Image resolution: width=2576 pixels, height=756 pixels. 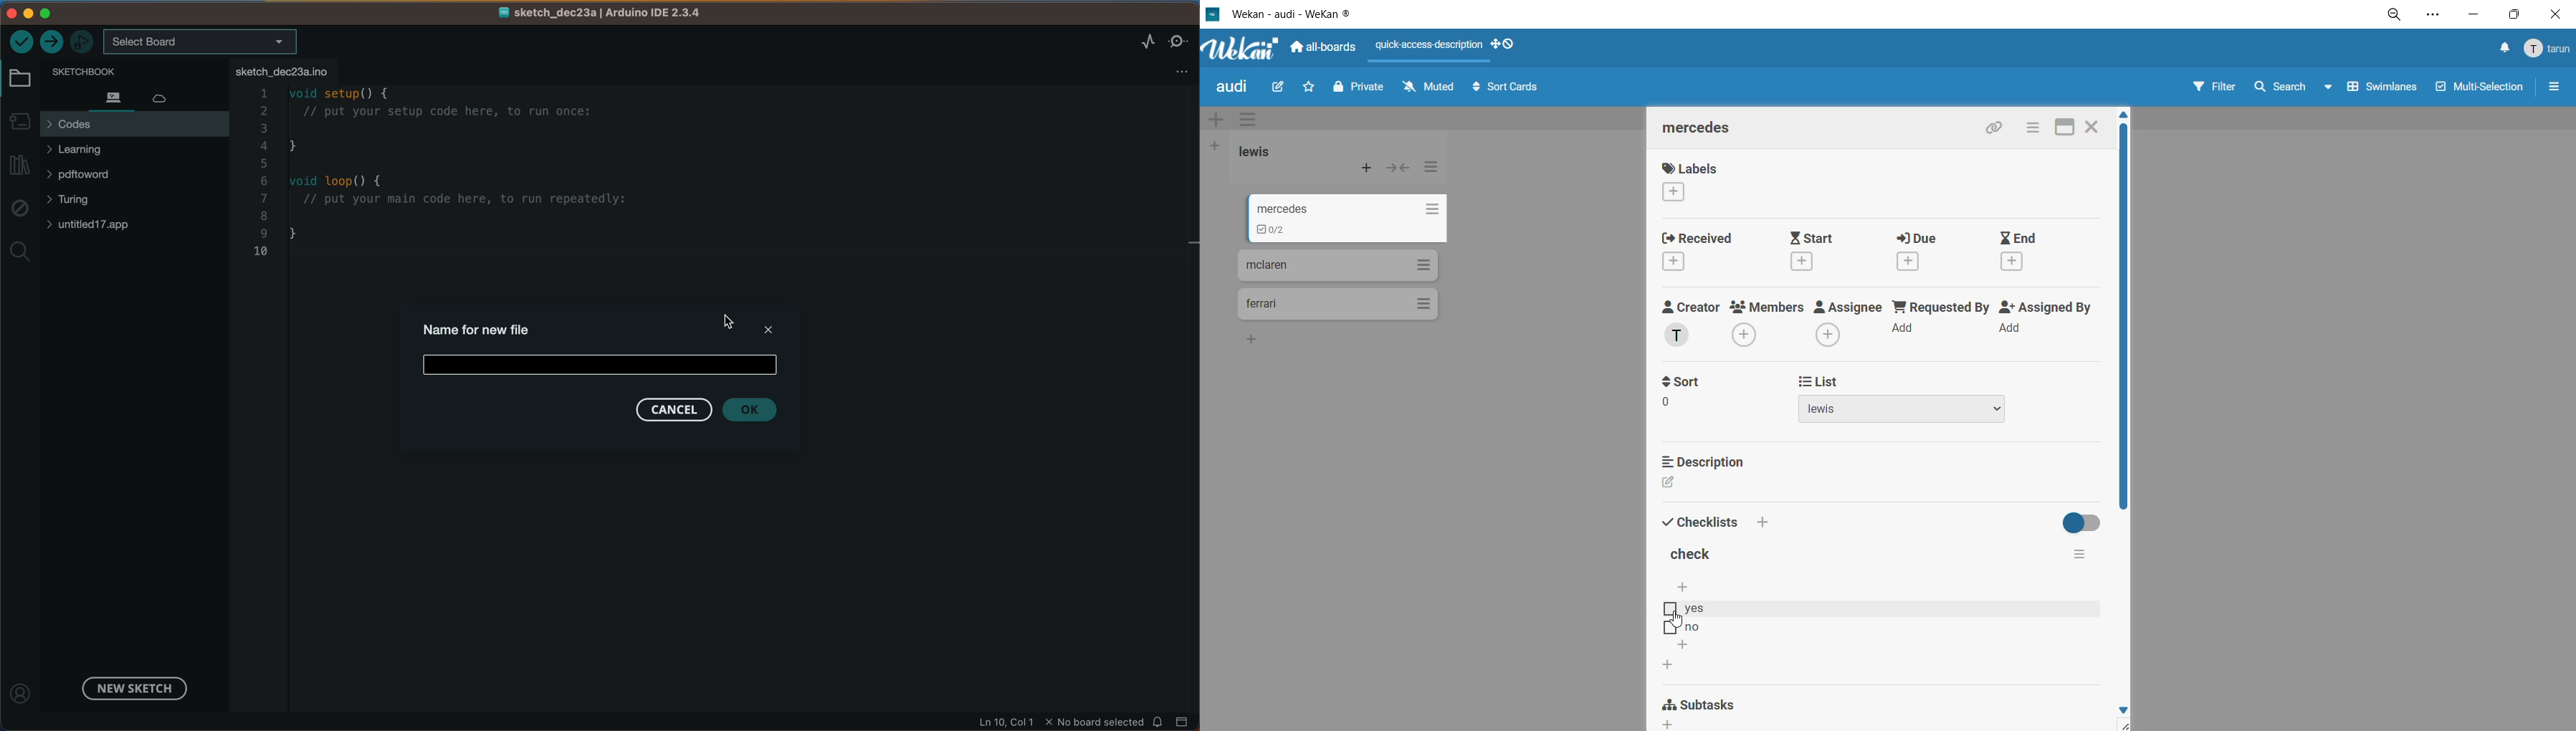 What do you see at coordinates (1432, 91) in the screenshot?
I see `muted` at bounding box center [1432, 91].